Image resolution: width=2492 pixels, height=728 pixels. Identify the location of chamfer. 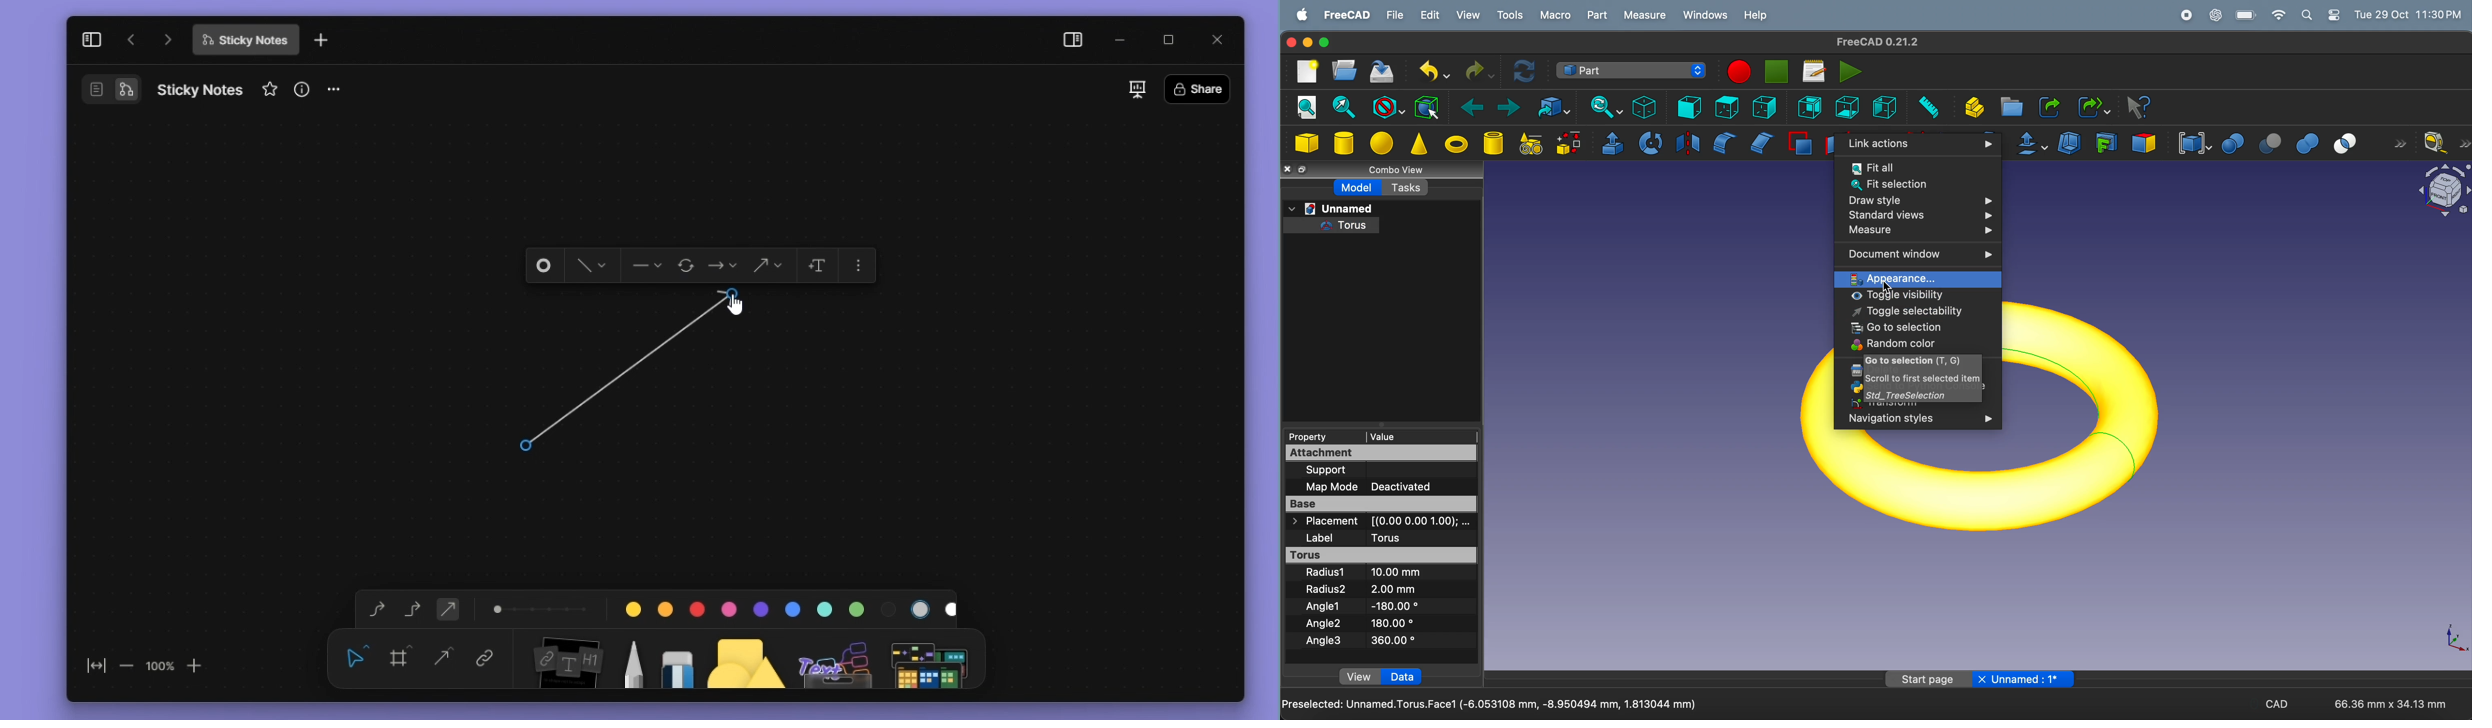
(1762, 143).